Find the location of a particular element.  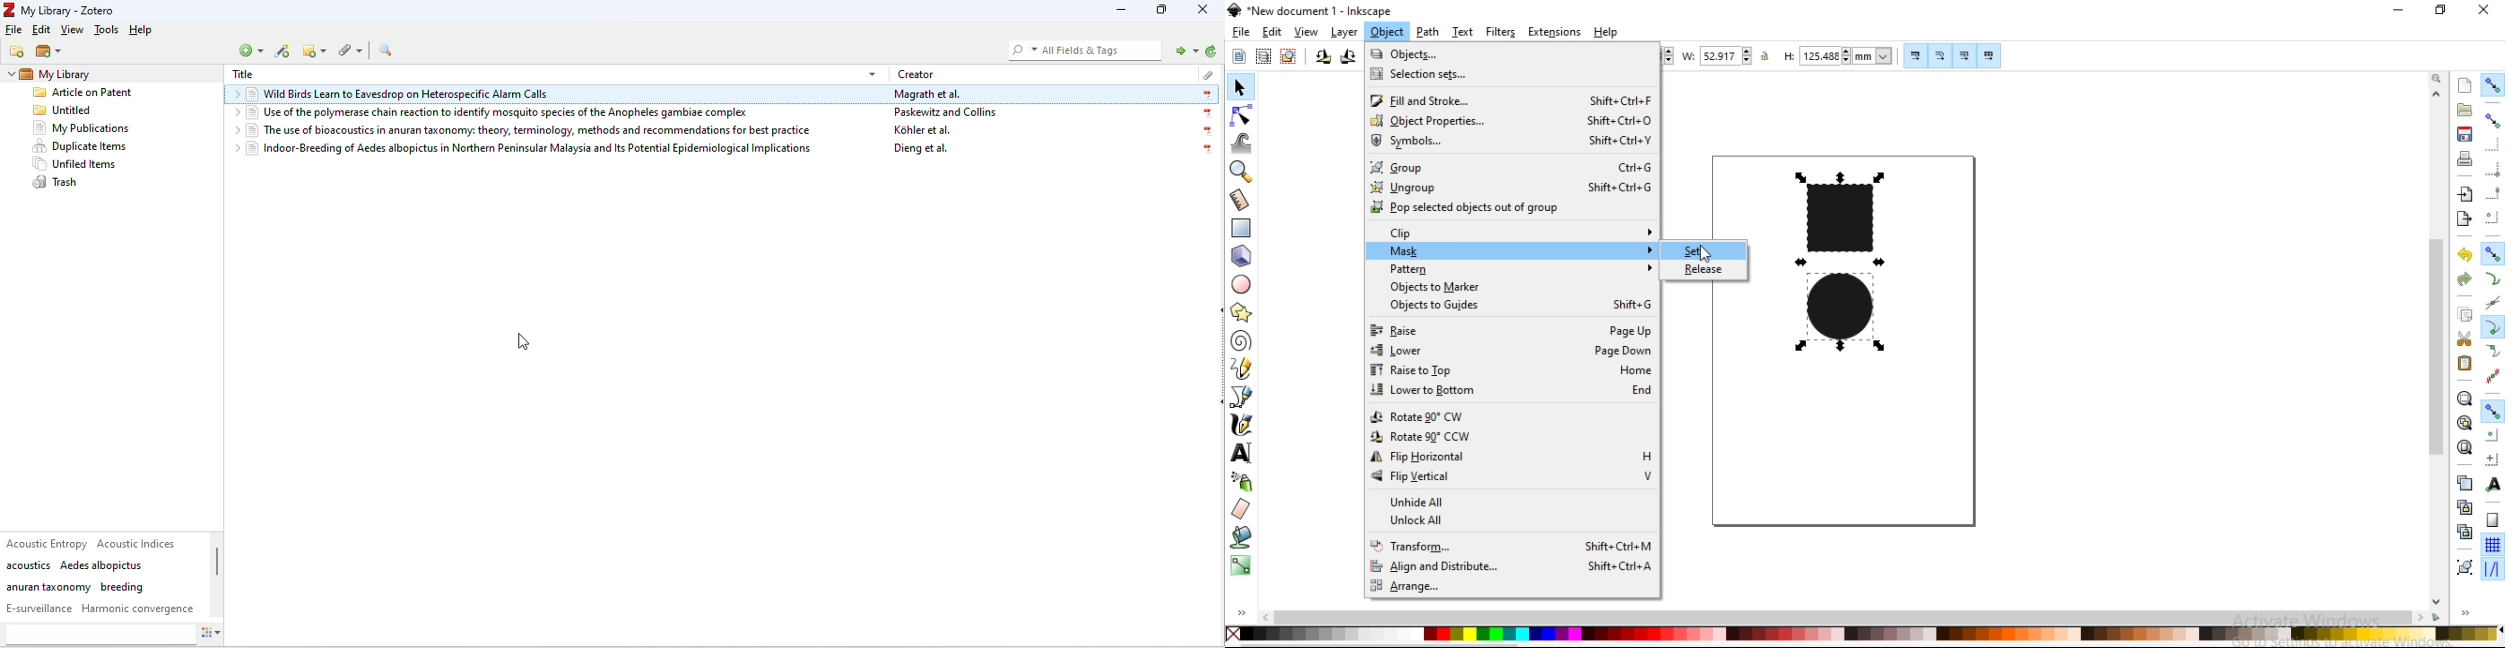

select and transform objects is located at coordinates (1241, 88).